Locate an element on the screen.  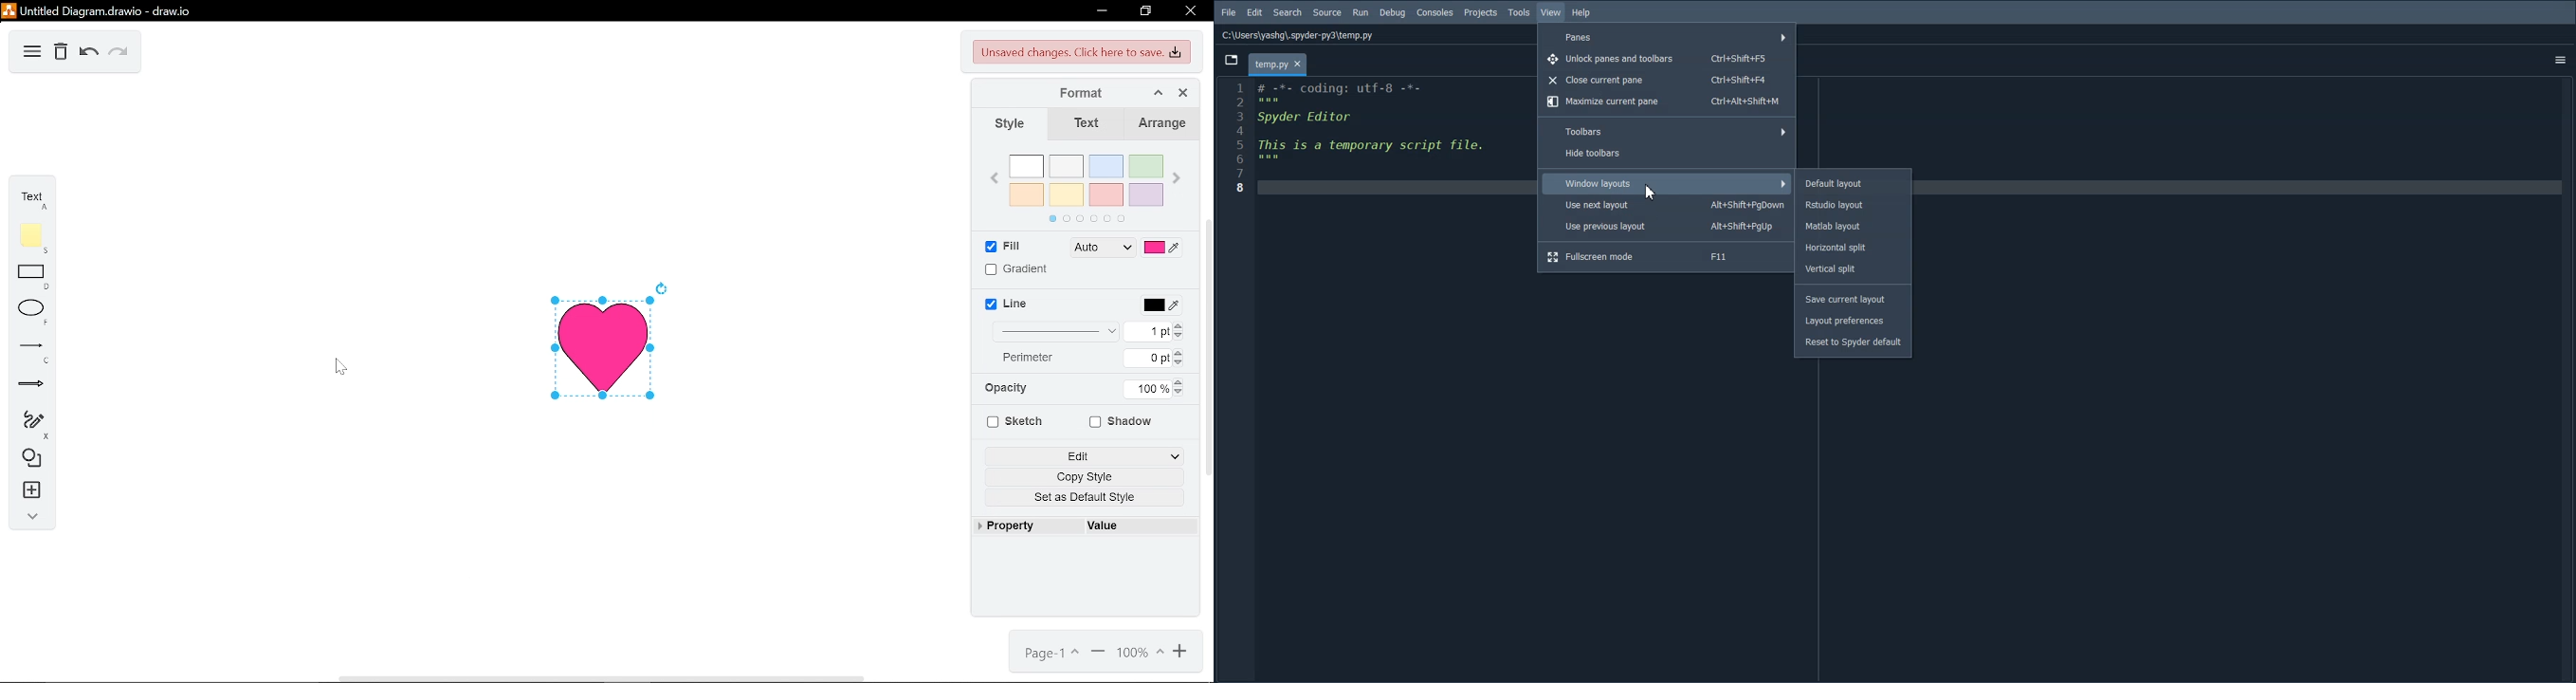
delete is located at coordinates (63, 53).